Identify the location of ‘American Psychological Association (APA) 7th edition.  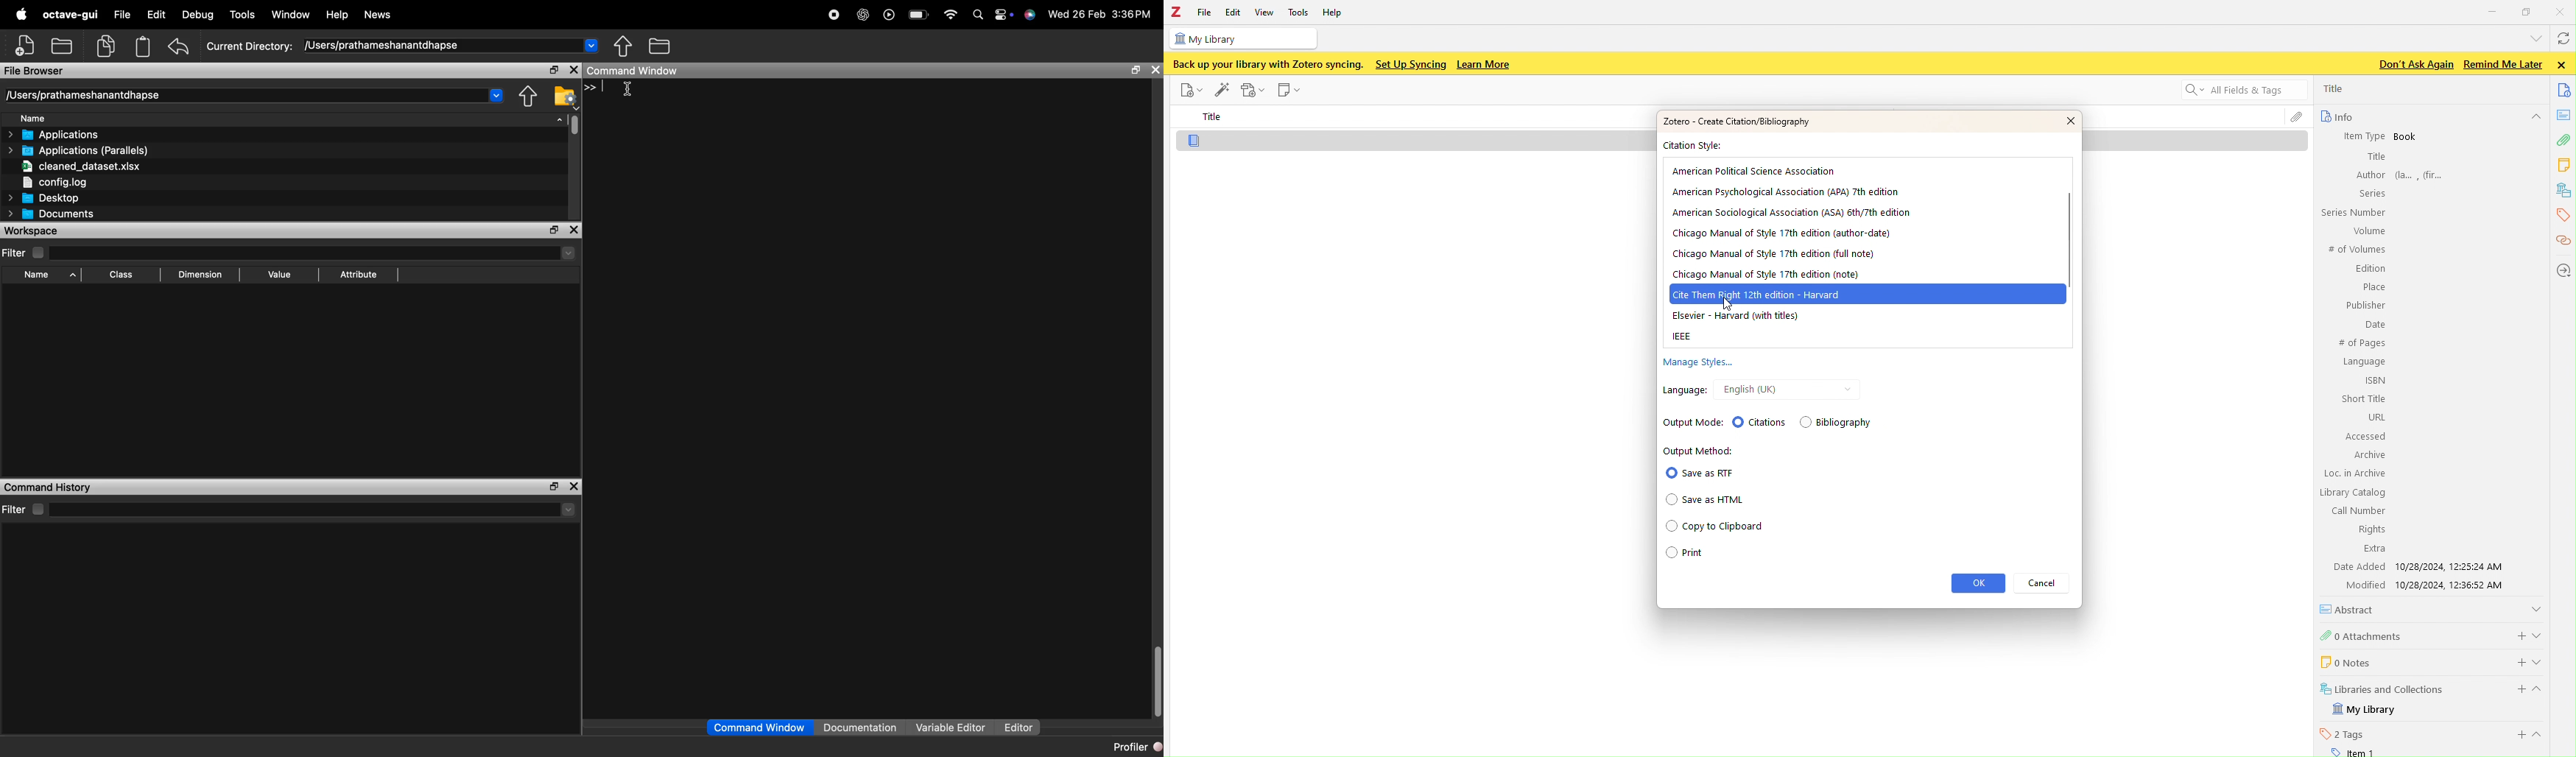
(1784, 191).